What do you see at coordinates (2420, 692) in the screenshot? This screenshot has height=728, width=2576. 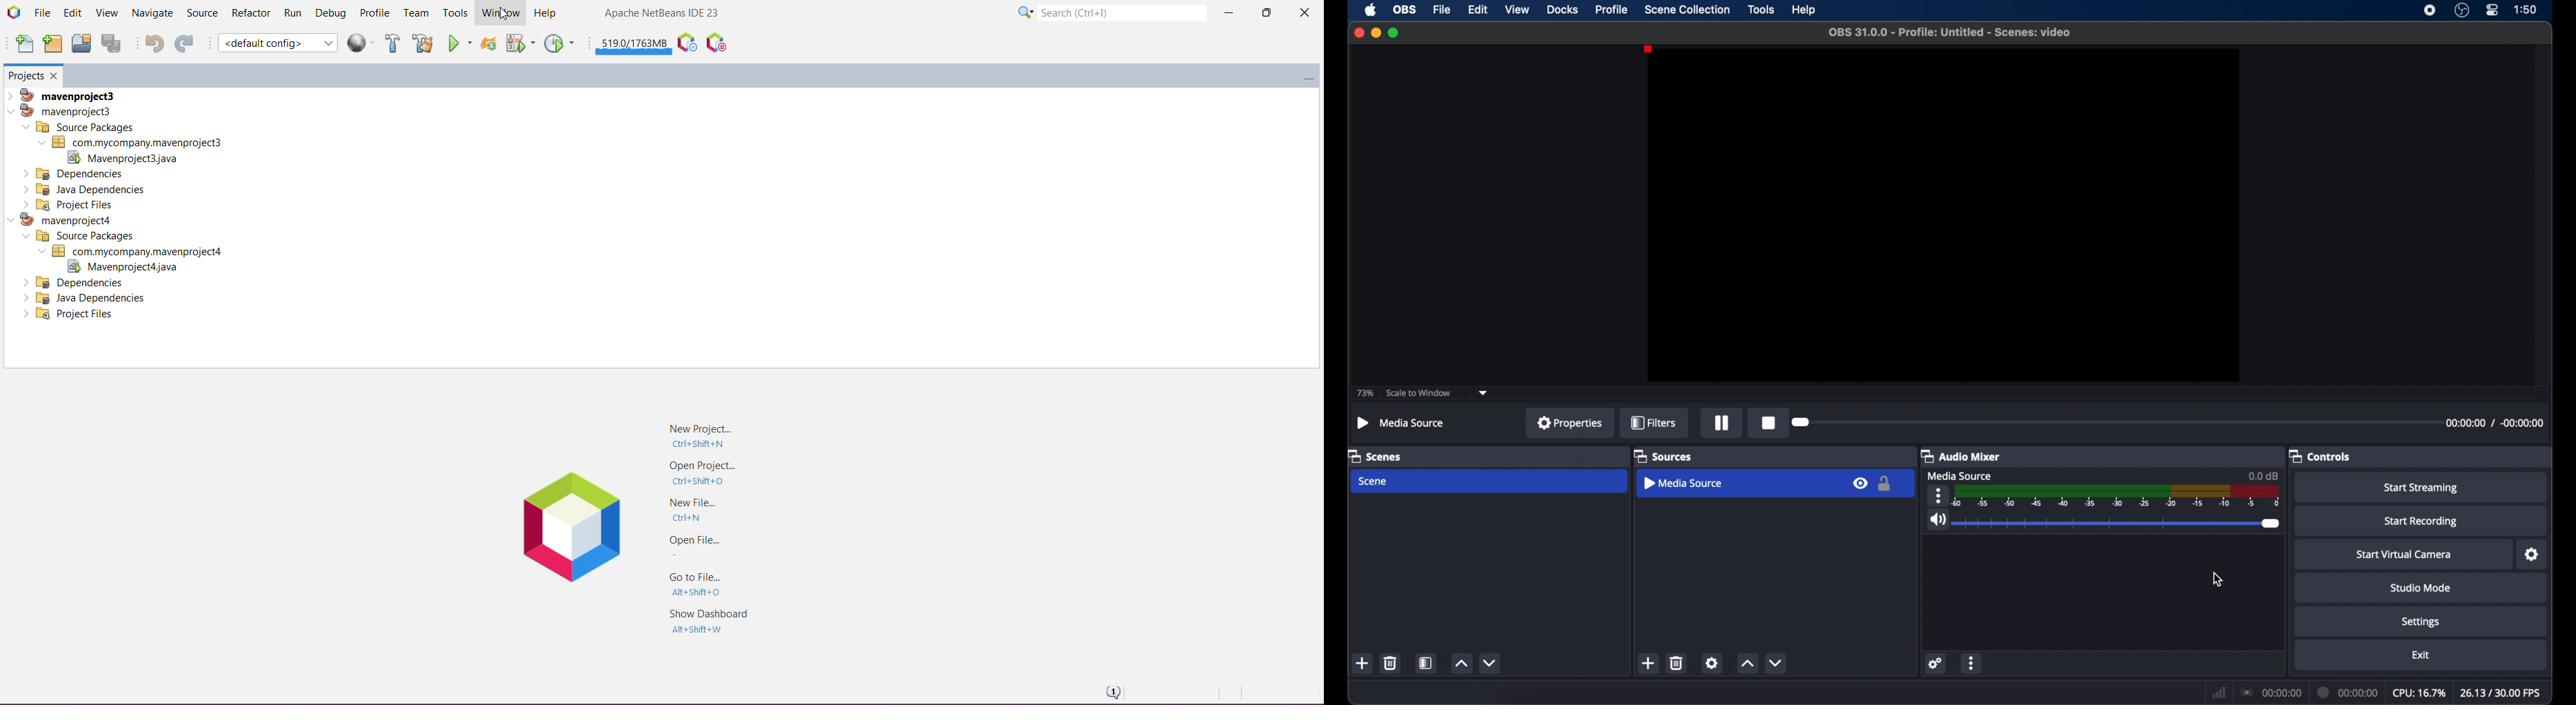 I see `` at bounding box center [2420, 692].